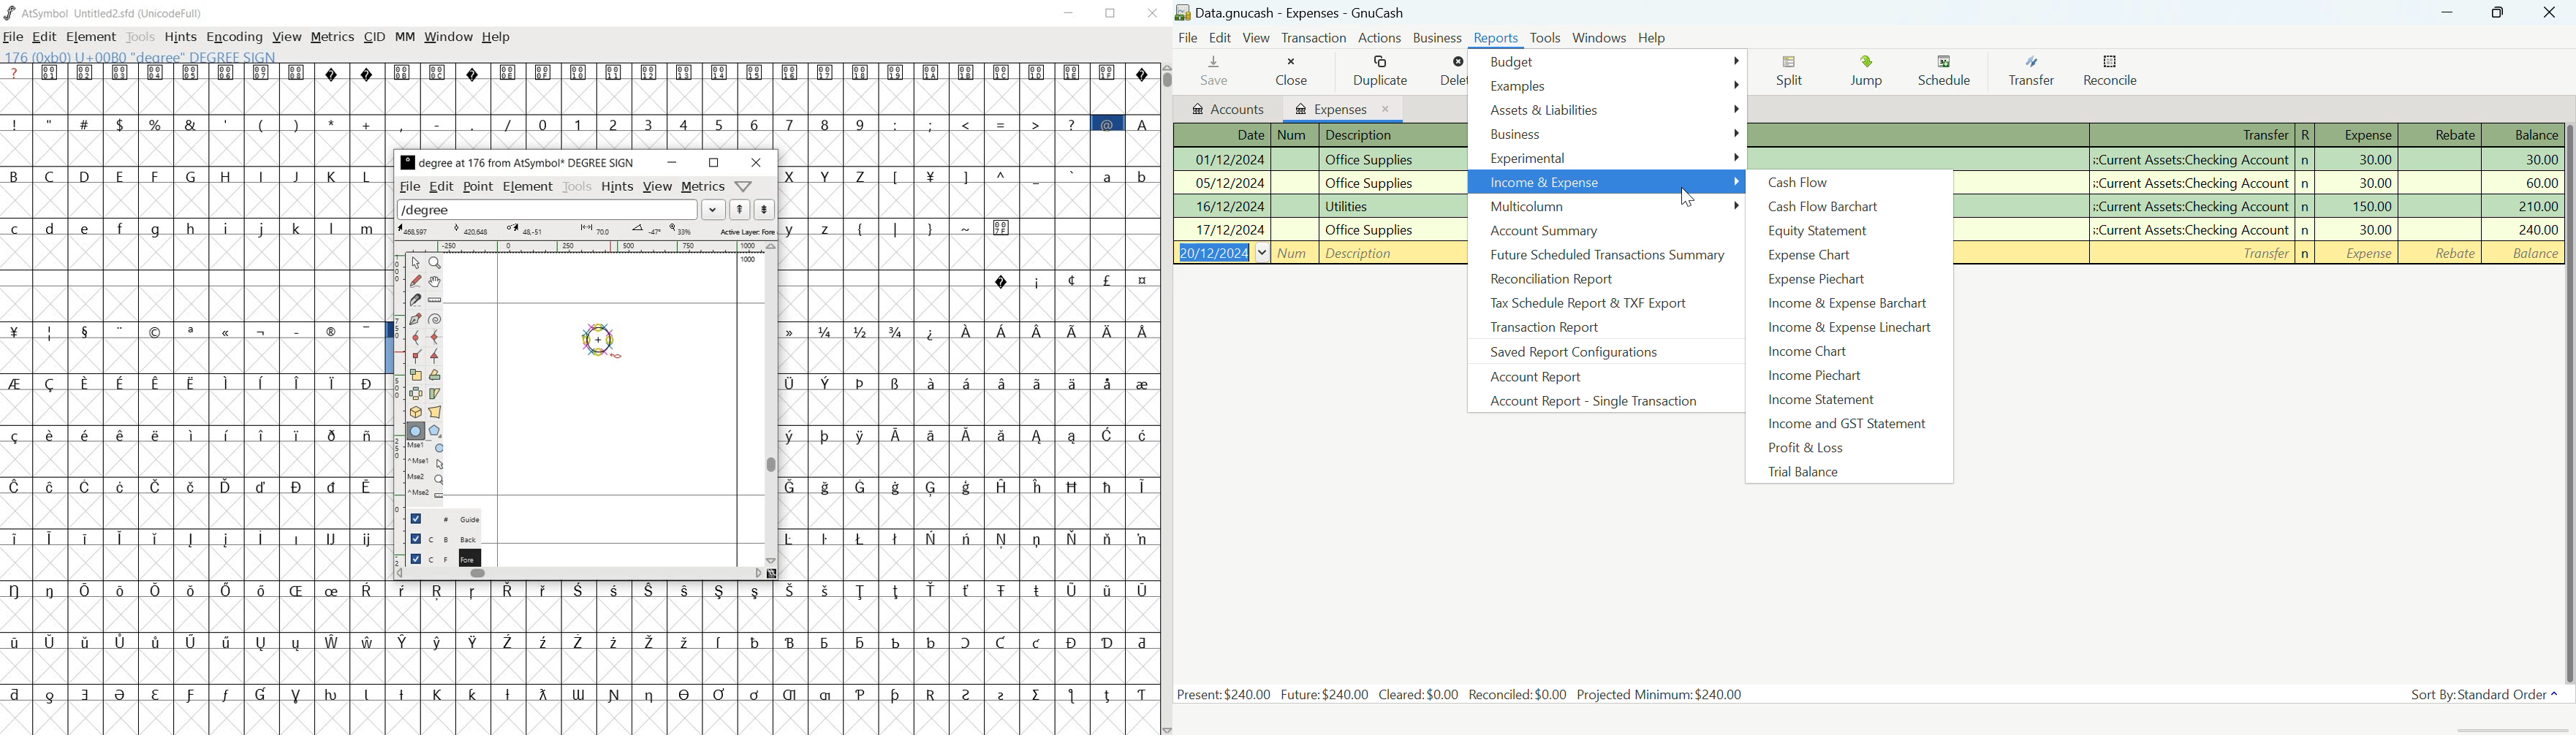 The width and height of the screenshot is (2576, 756). What do you see at coordinates (1498, 39) in the screenshot?
I see `Reports Menu Open` at bounding box center [1498, 39].